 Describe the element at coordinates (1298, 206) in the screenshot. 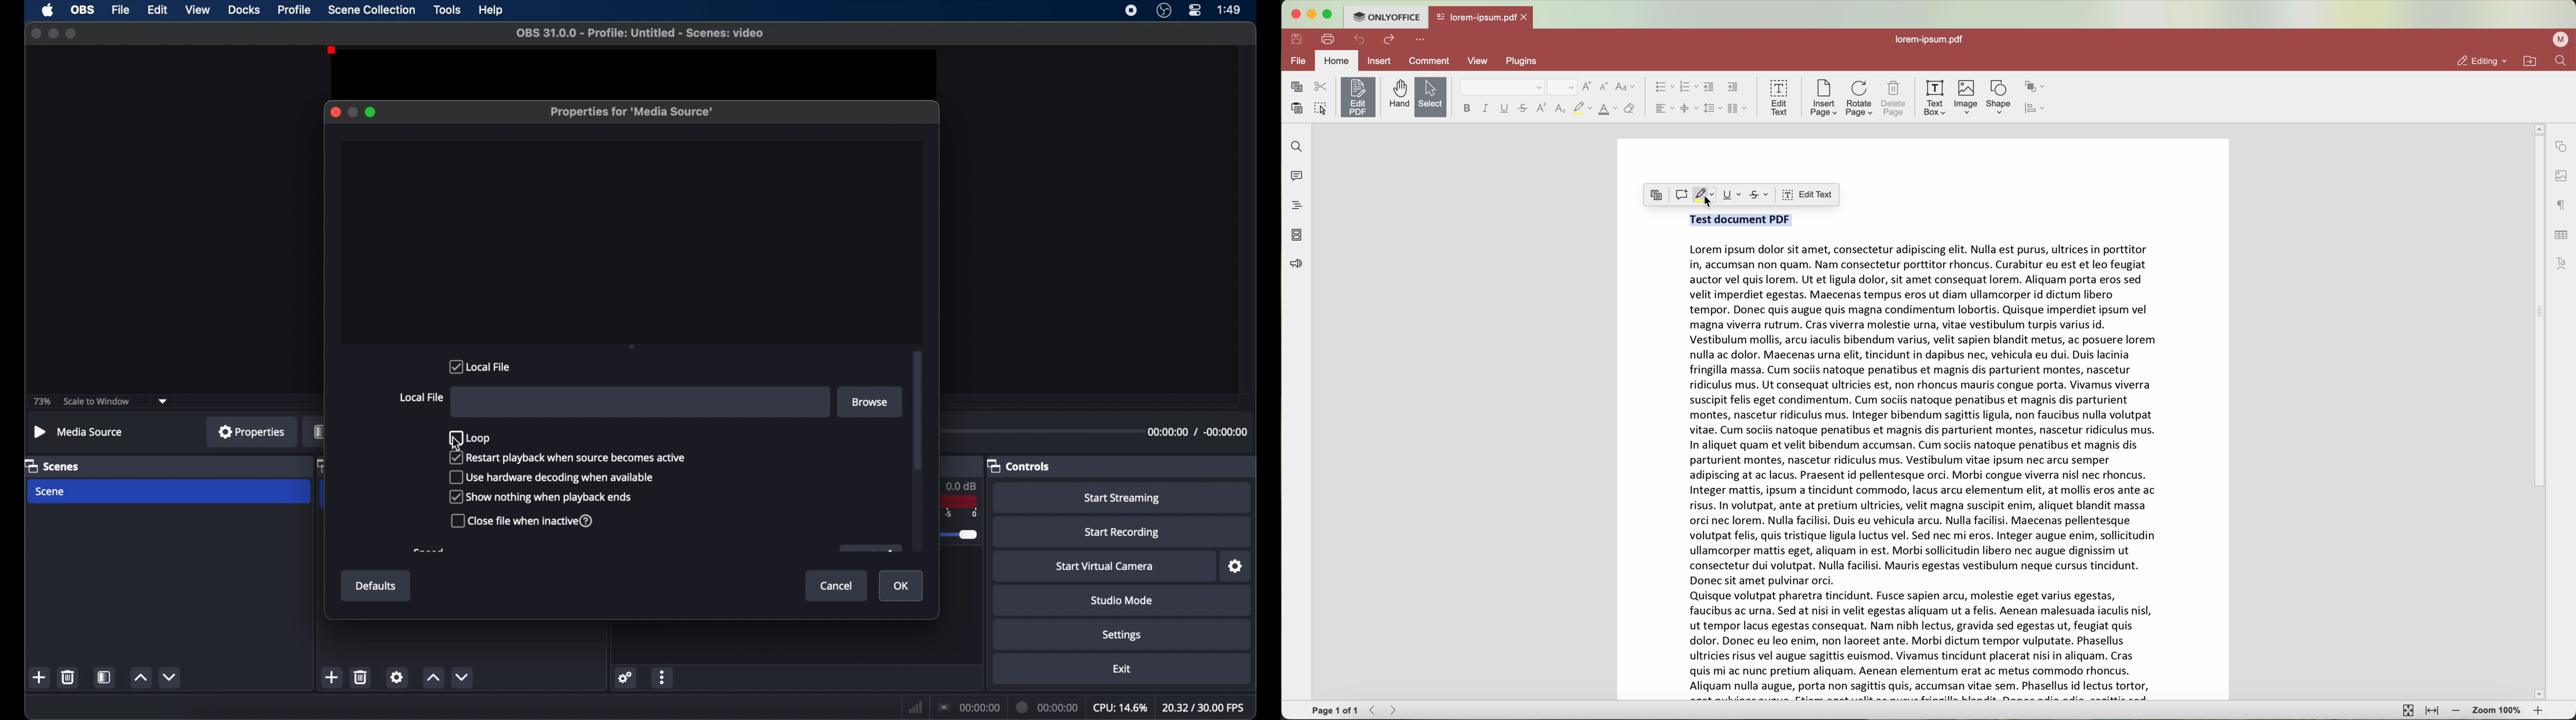

I see `headings` at that location.